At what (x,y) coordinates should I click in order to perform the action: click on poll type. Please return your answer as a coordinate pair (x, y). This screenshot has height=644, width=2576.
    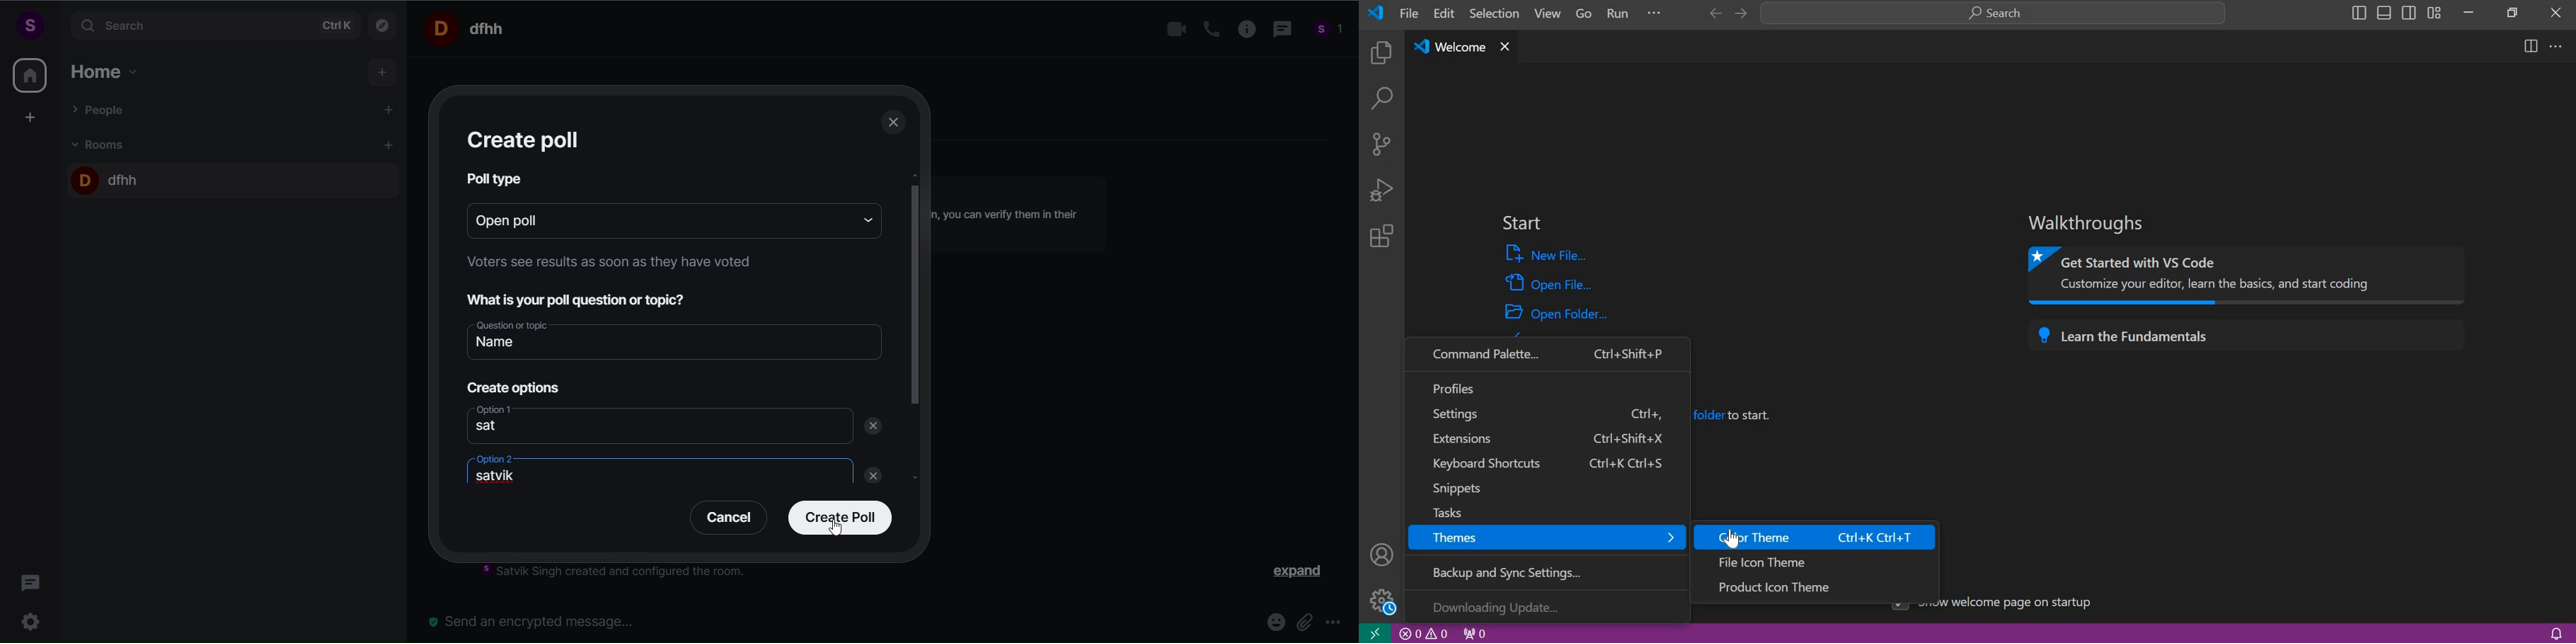
    Looking at the image, I should click on (497, 183).